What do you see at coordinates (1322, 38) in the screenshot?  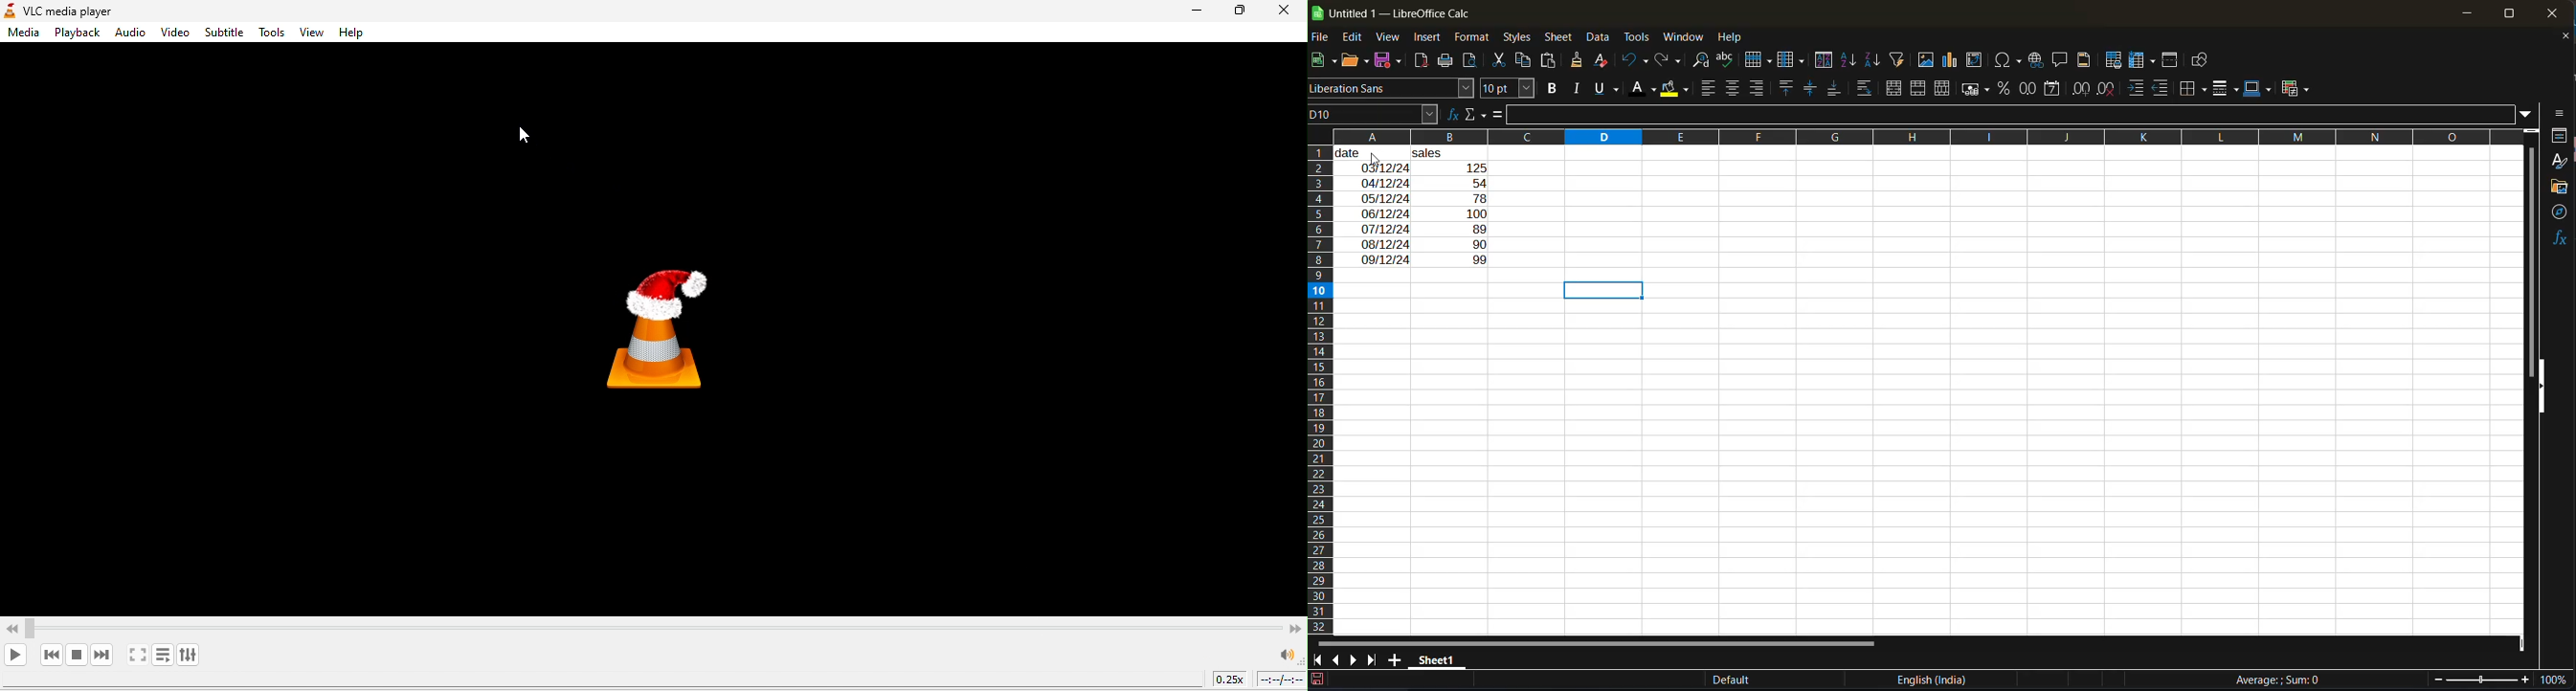 I see `file` at bounding box center [1322, 38].